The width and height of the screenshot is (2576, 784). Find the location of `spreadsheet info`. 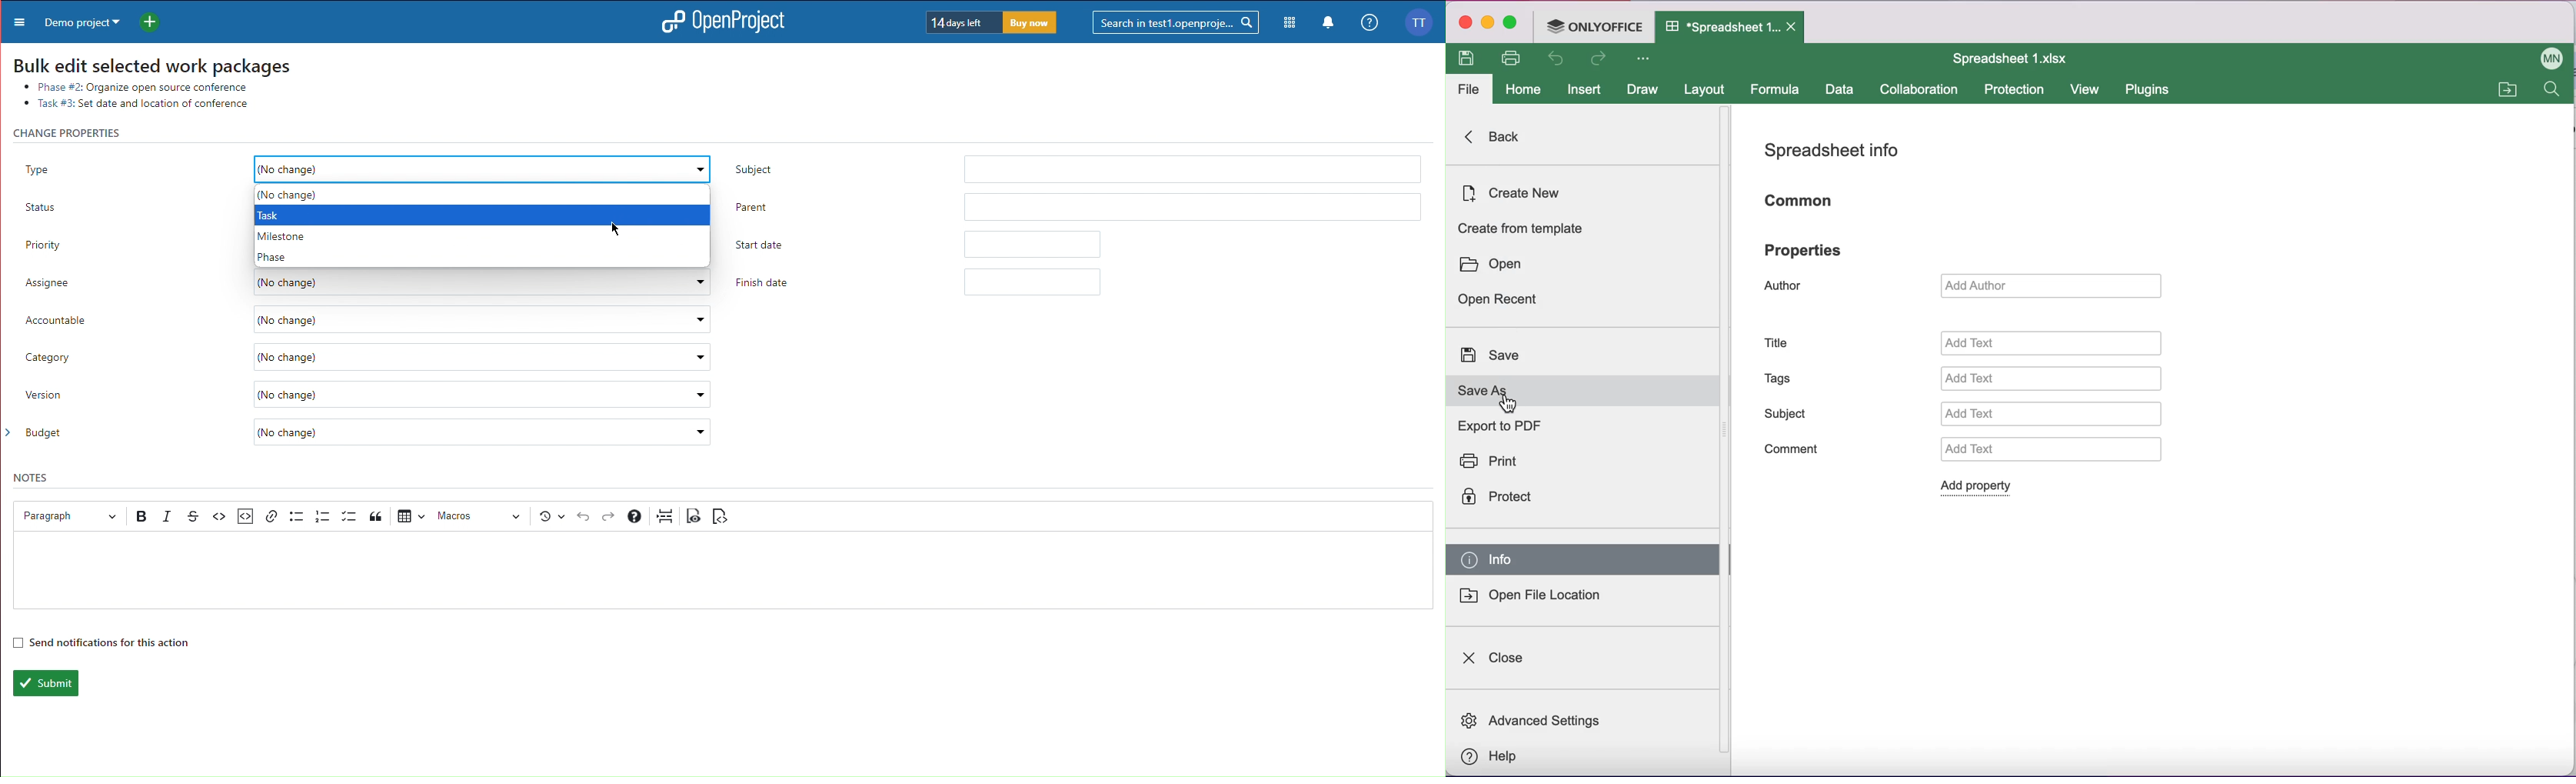

spreadsheet info is located at coordinates (1837, 153).